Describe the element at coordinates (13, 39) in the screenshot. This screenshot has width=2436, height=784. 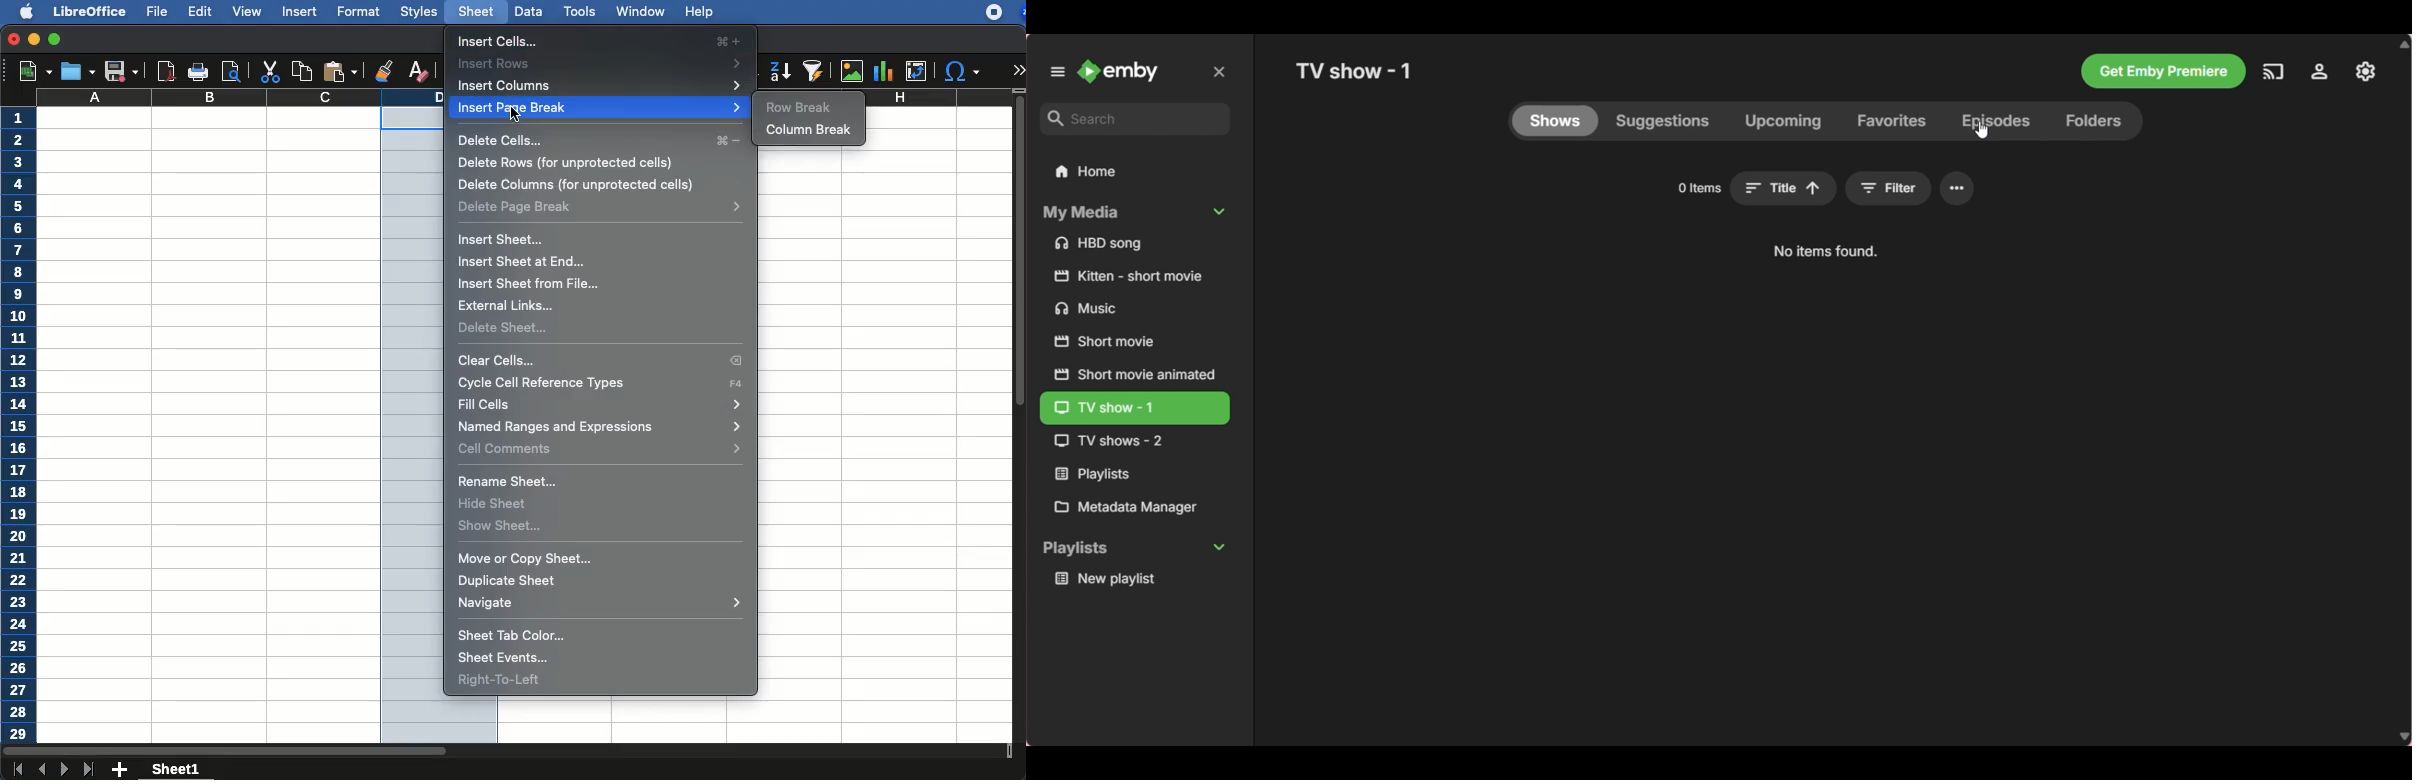
I see `close` at that location.